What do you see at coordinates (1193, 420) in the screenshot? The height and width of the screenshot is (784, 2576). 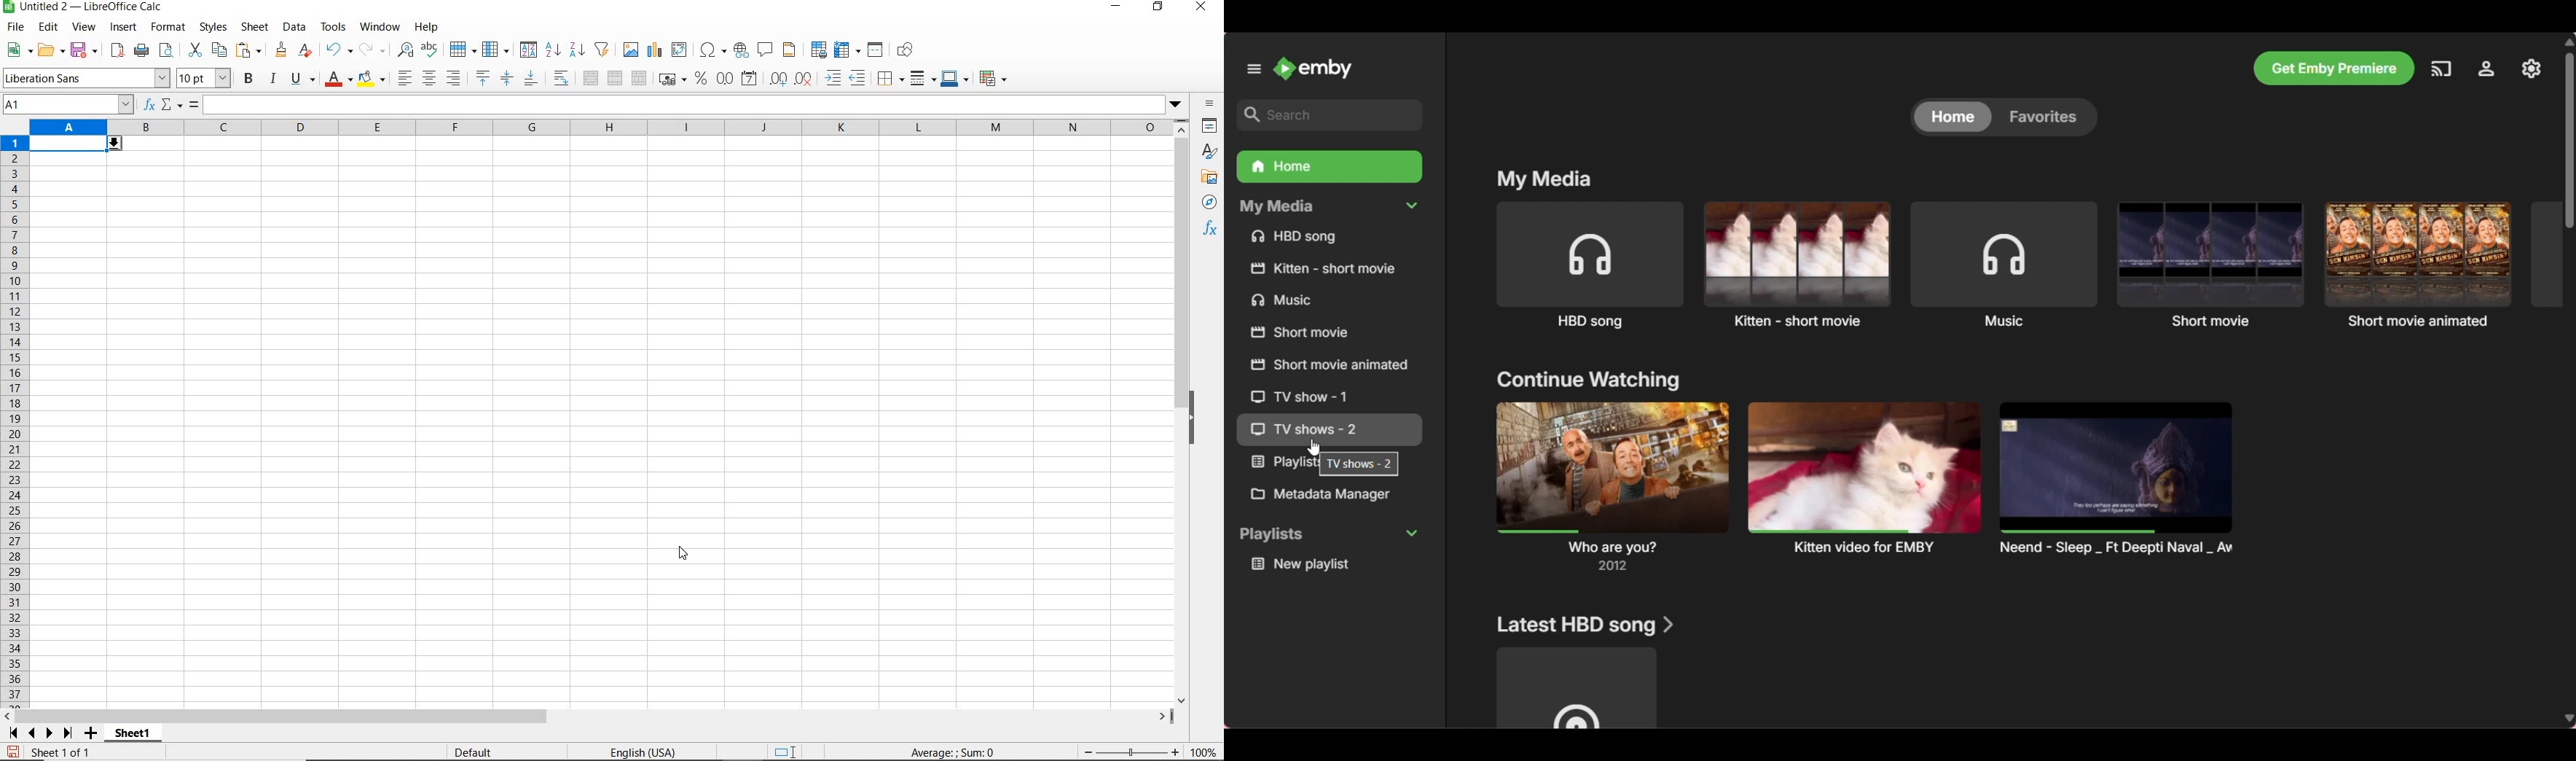 I see `hide` at bounding box center [1193, 420].